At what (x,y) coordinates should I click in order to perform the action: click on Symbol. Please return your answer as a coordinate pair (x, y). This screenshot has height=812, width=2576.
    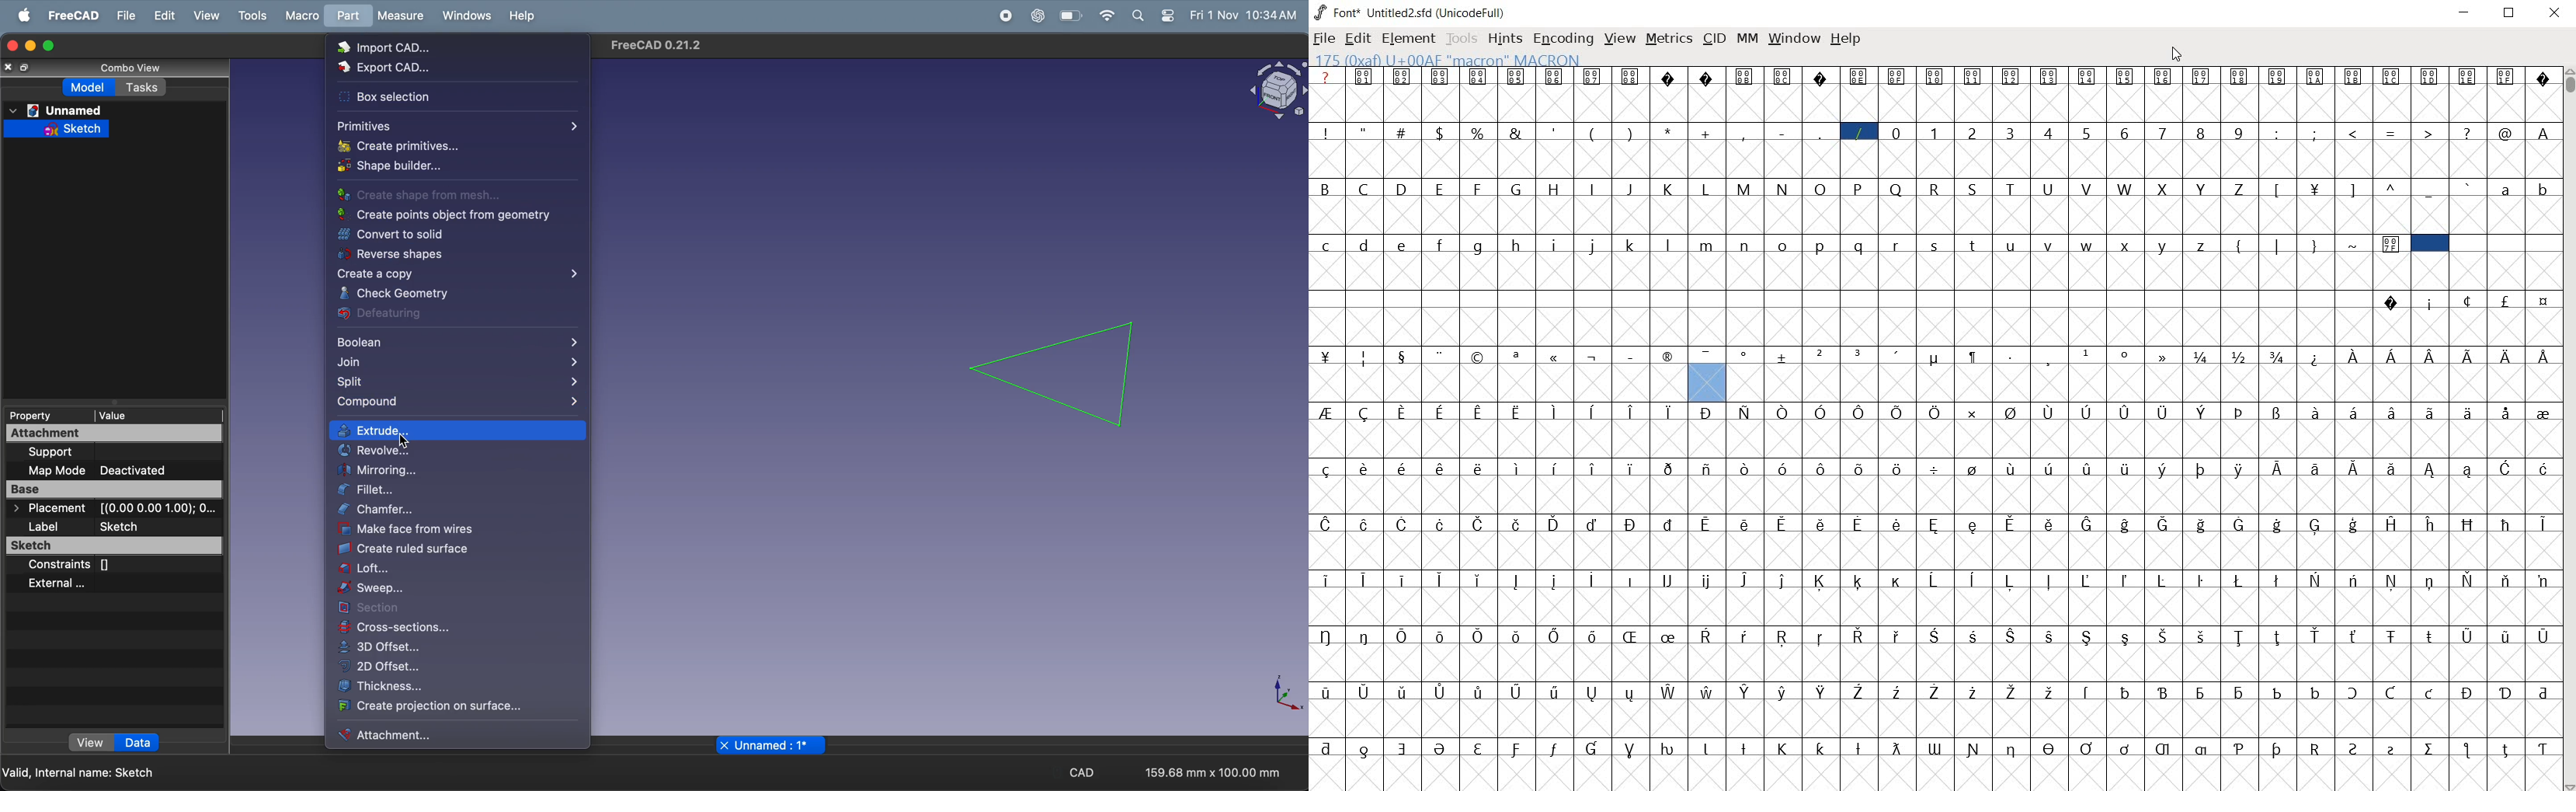
    Looking at the image, I should click on (1709, 747).